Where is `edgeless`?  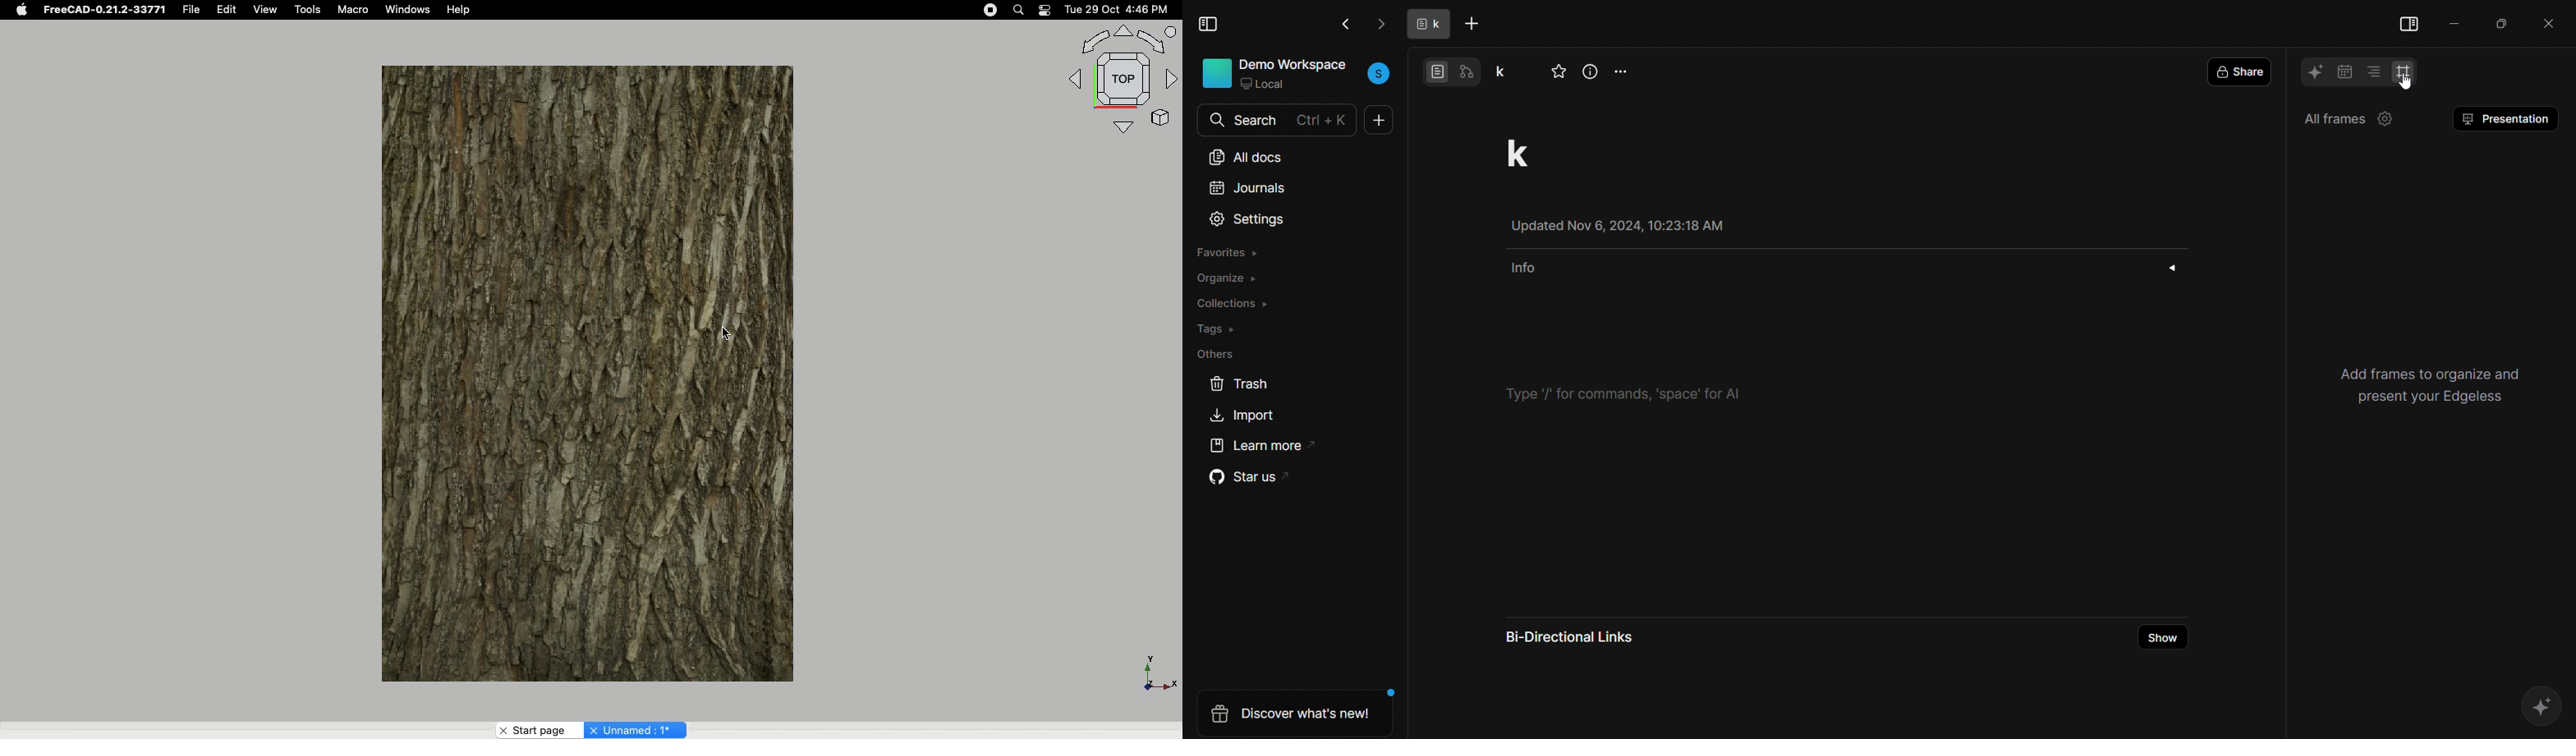 edgeless is located at coordinates (1471, 70).